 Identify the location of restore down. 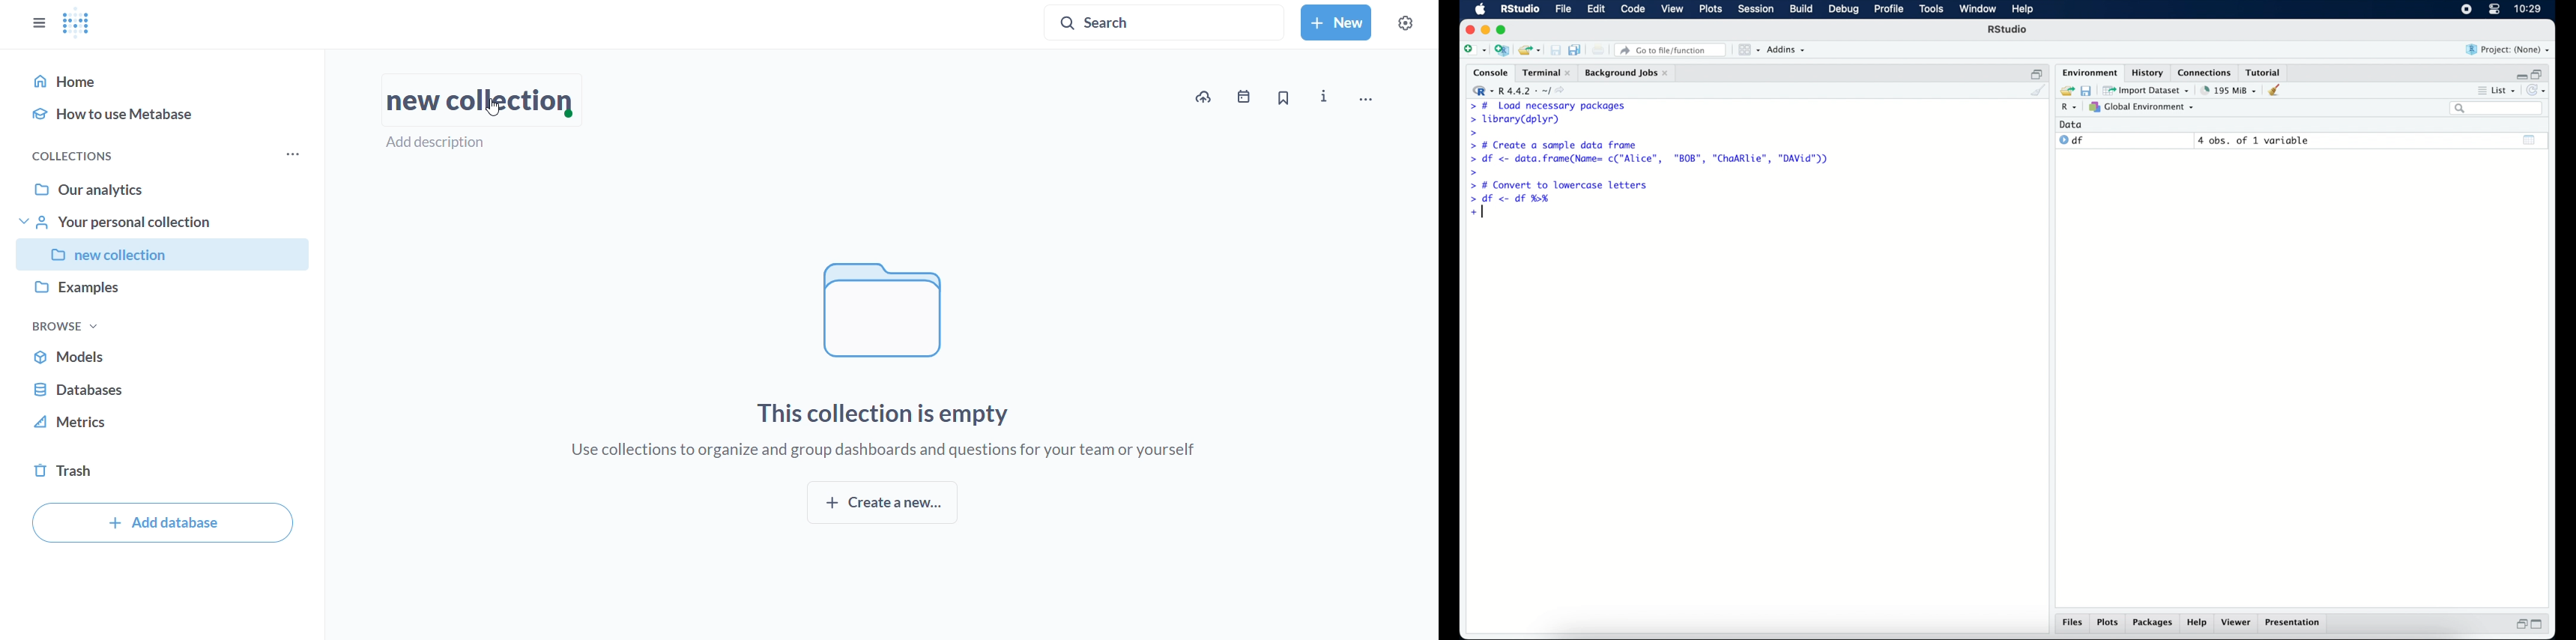
(2037, 73).